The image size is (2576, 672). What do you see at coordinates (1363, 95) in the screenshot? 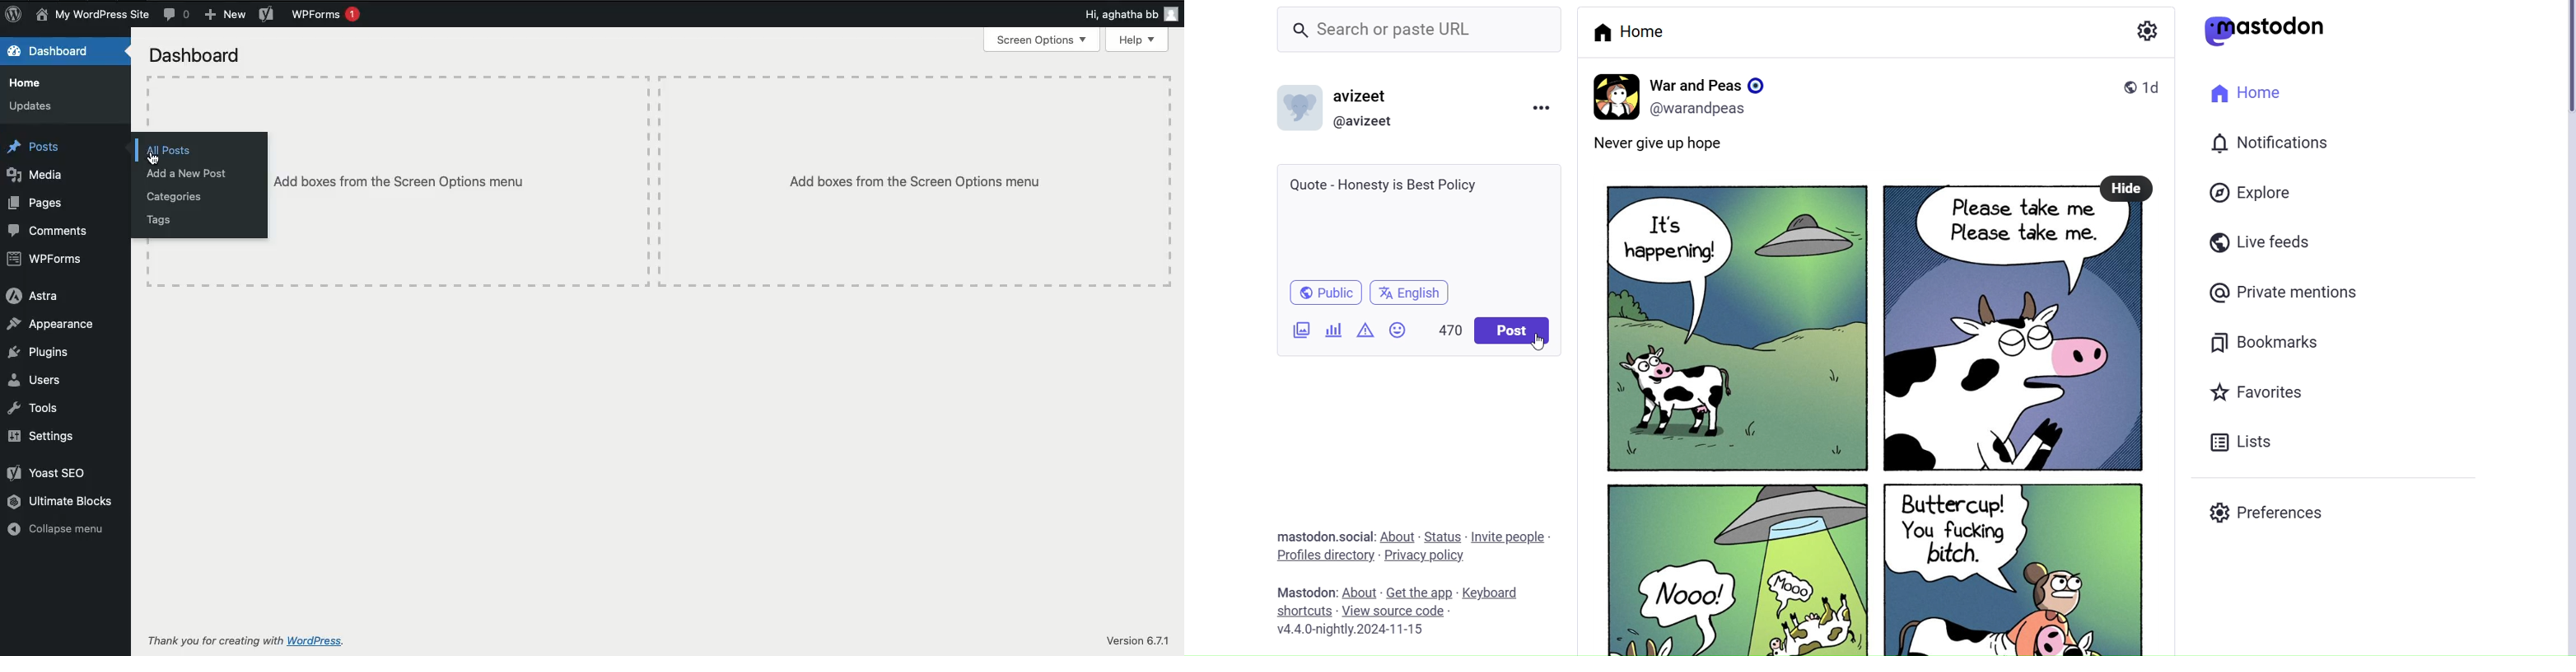
I see `avizeet` at bounding box center [1363, 95].